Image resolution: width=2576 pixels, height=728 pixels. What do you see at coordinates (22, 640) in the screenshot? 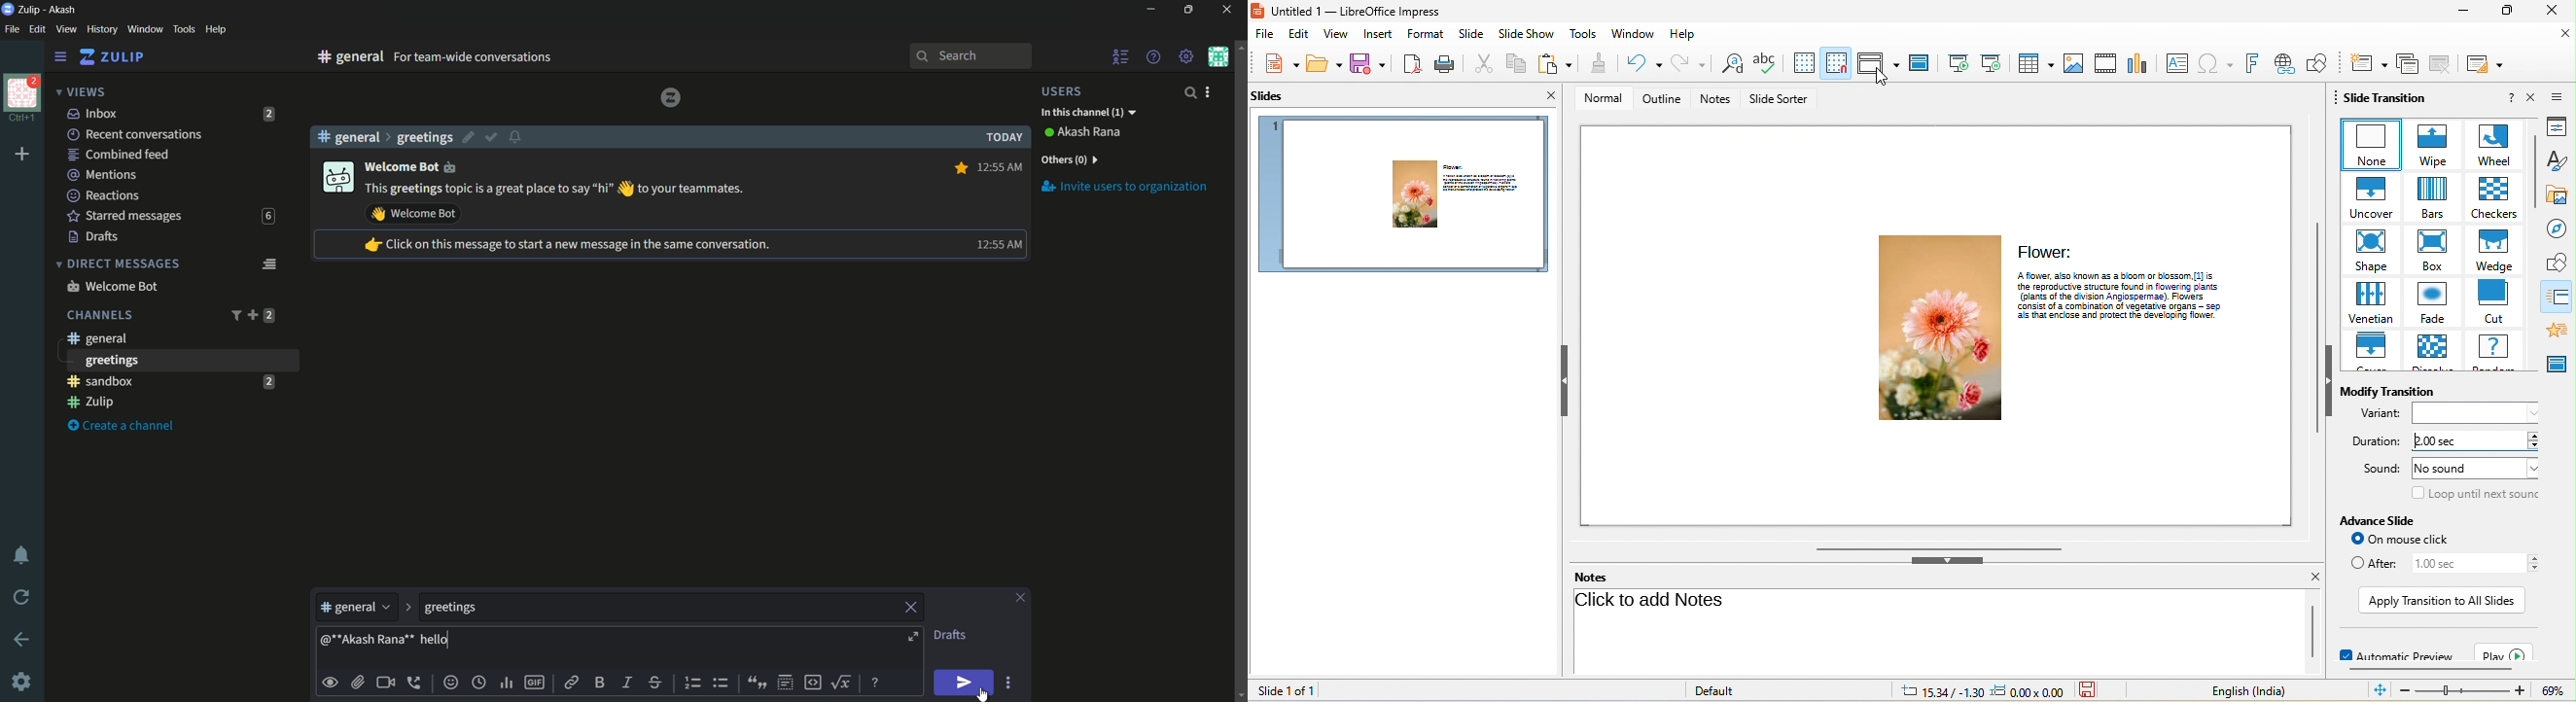
I see `go back` at bounding box center [22, 640].